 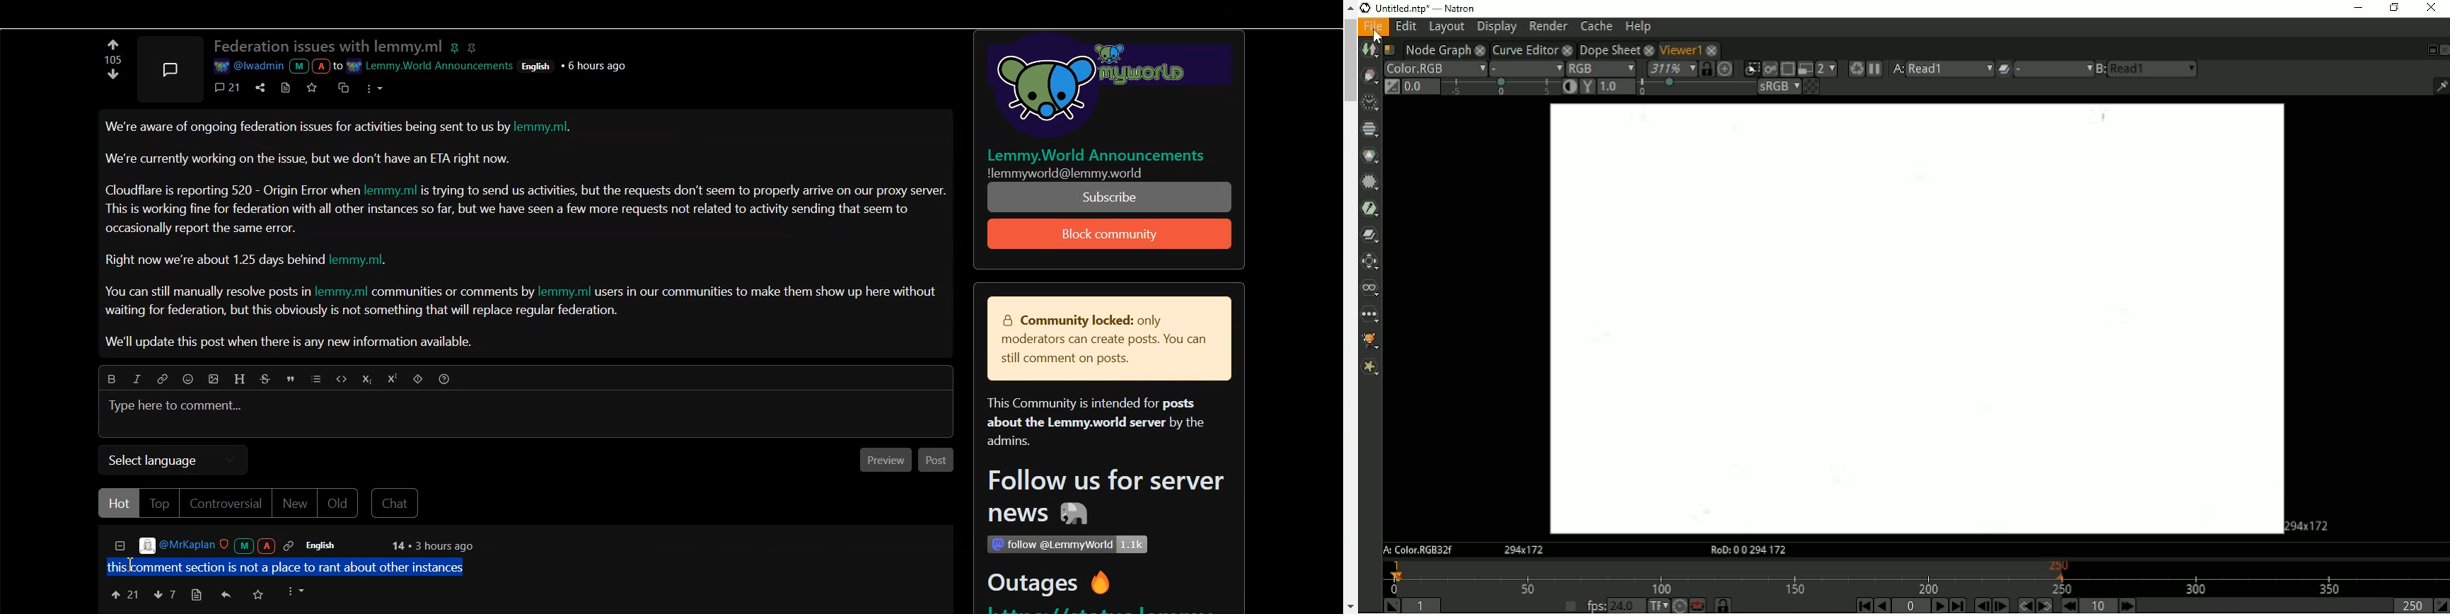 What do you see at coordinates (340, 504) in the screenshot?
I see `Old` at bounding box center [340, 504].